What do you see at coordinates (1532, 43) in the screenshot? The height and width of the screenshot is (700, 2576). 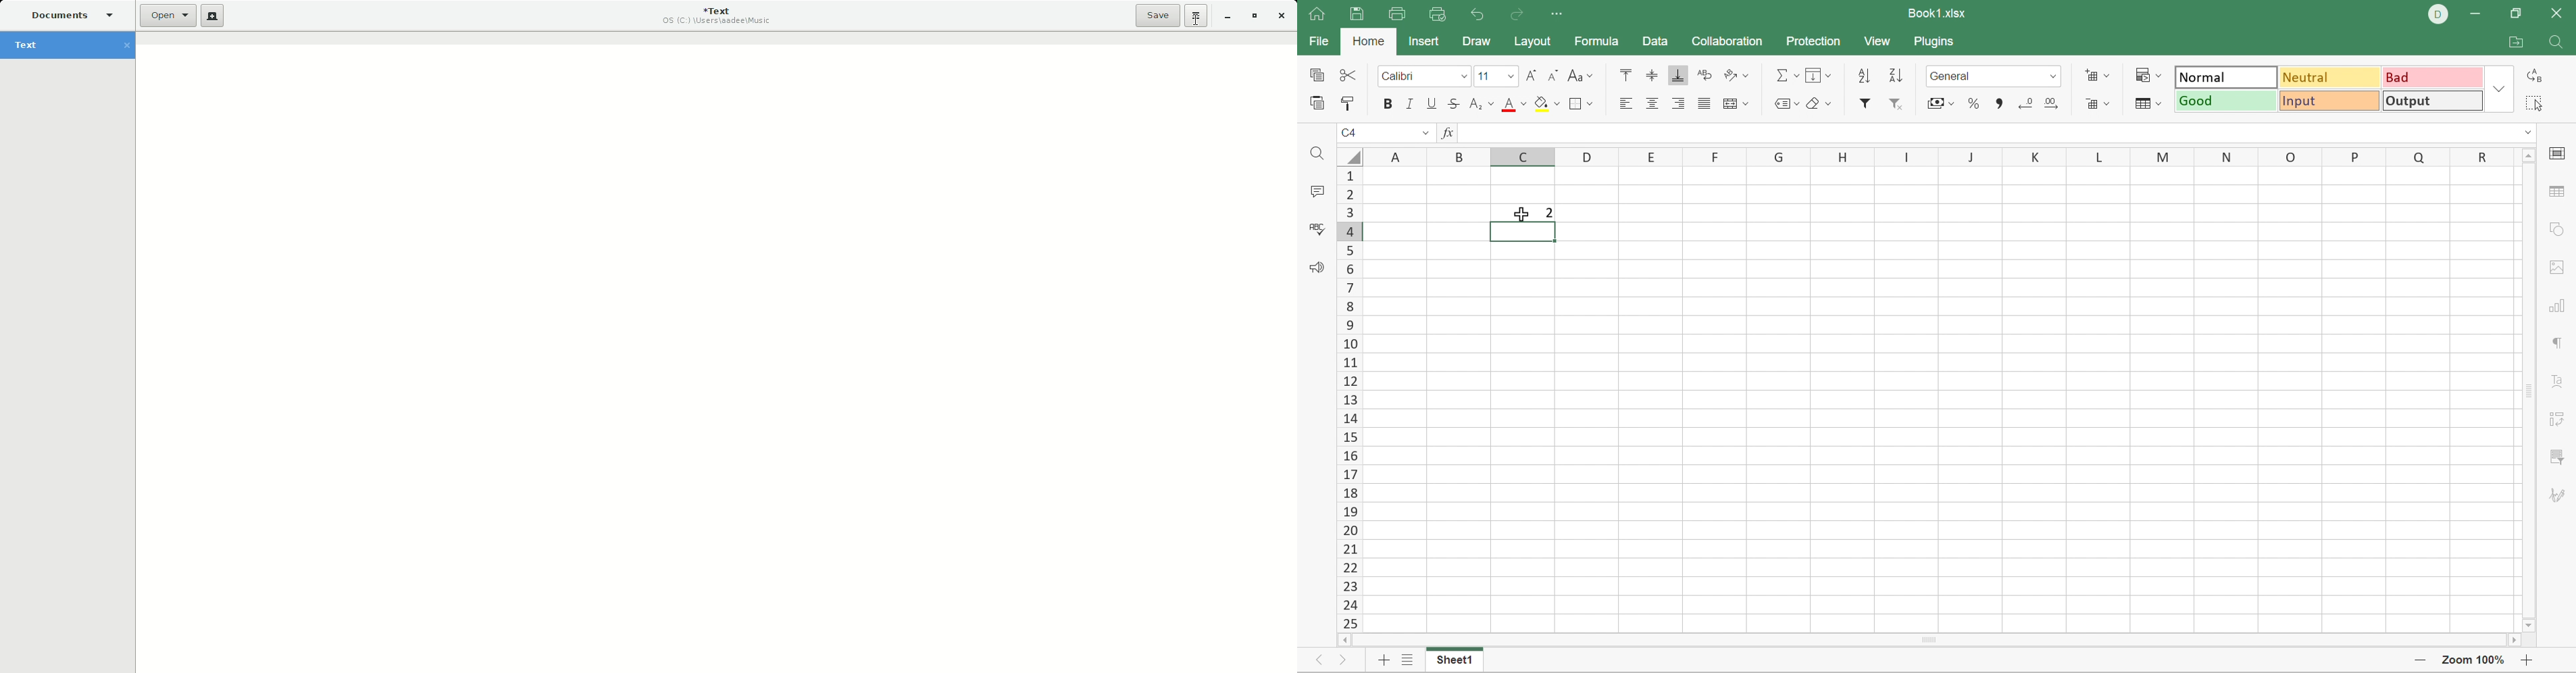 I see `Layout` at bounding box center [1532, 43].